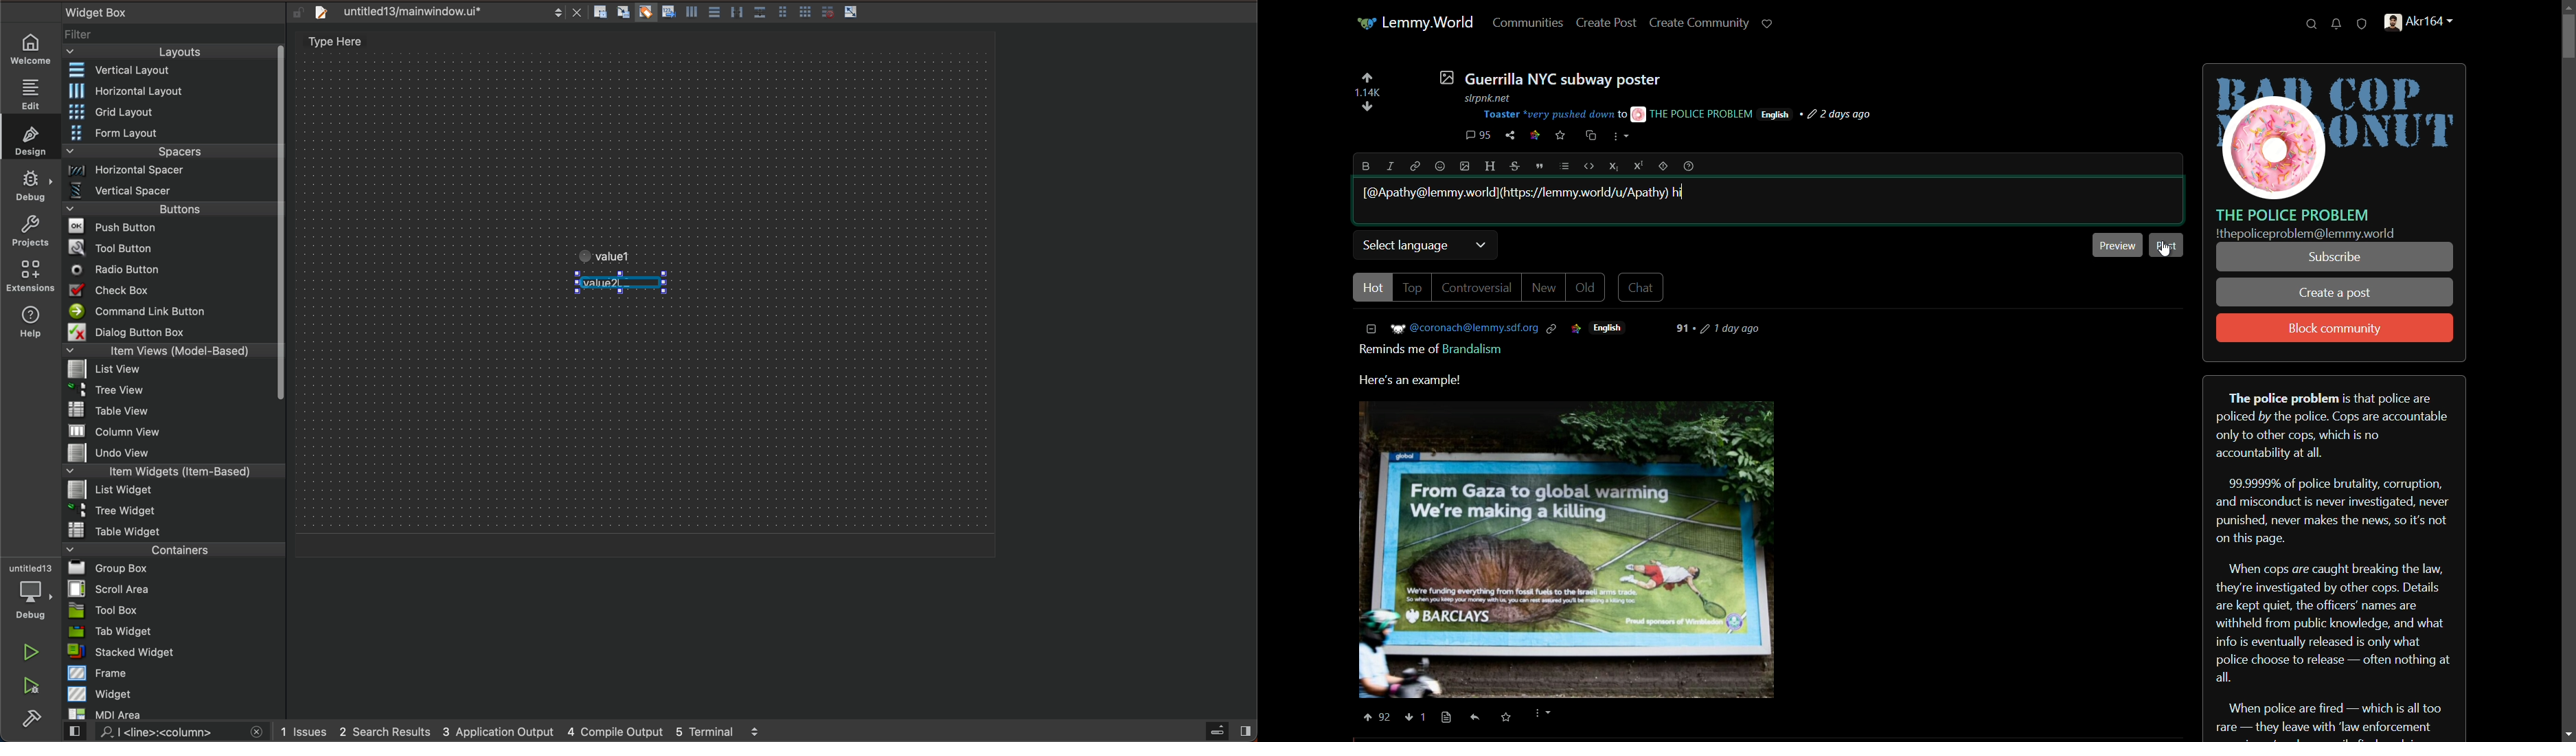  I want to click on , so click(690, 14).